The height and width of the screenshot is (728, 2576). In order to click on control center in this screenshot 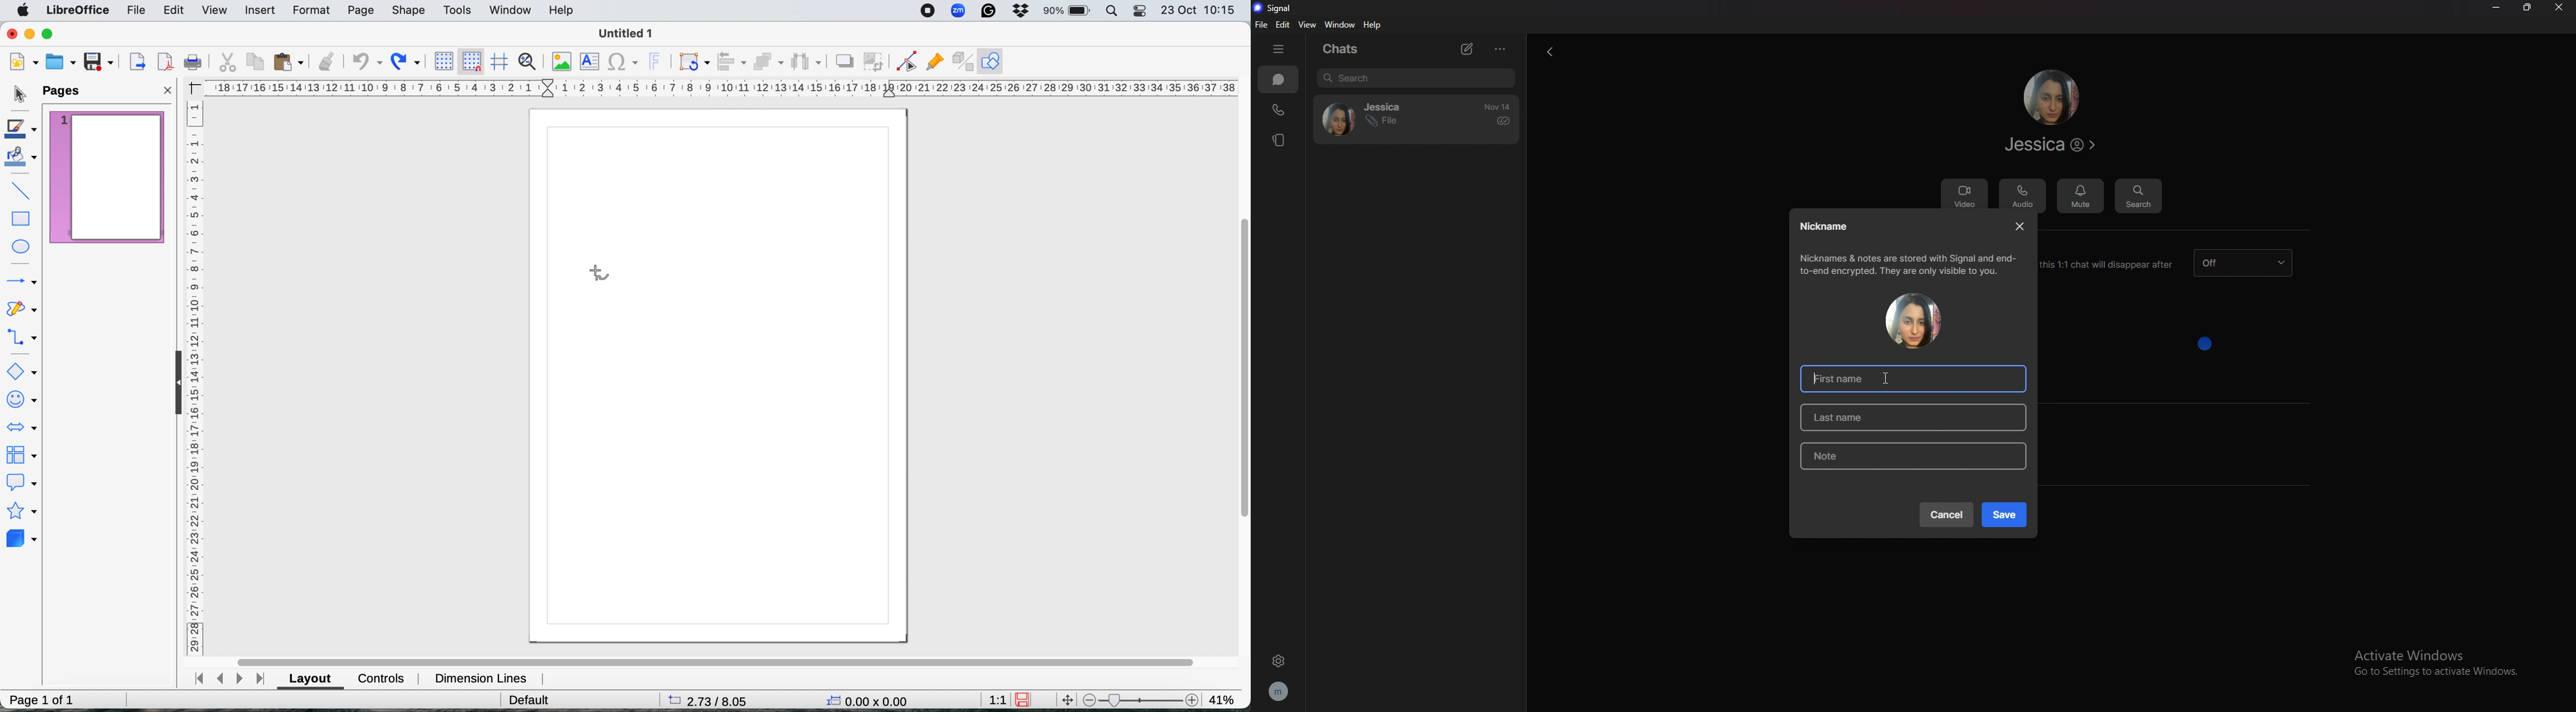, I will do `click(1141, 14)`.